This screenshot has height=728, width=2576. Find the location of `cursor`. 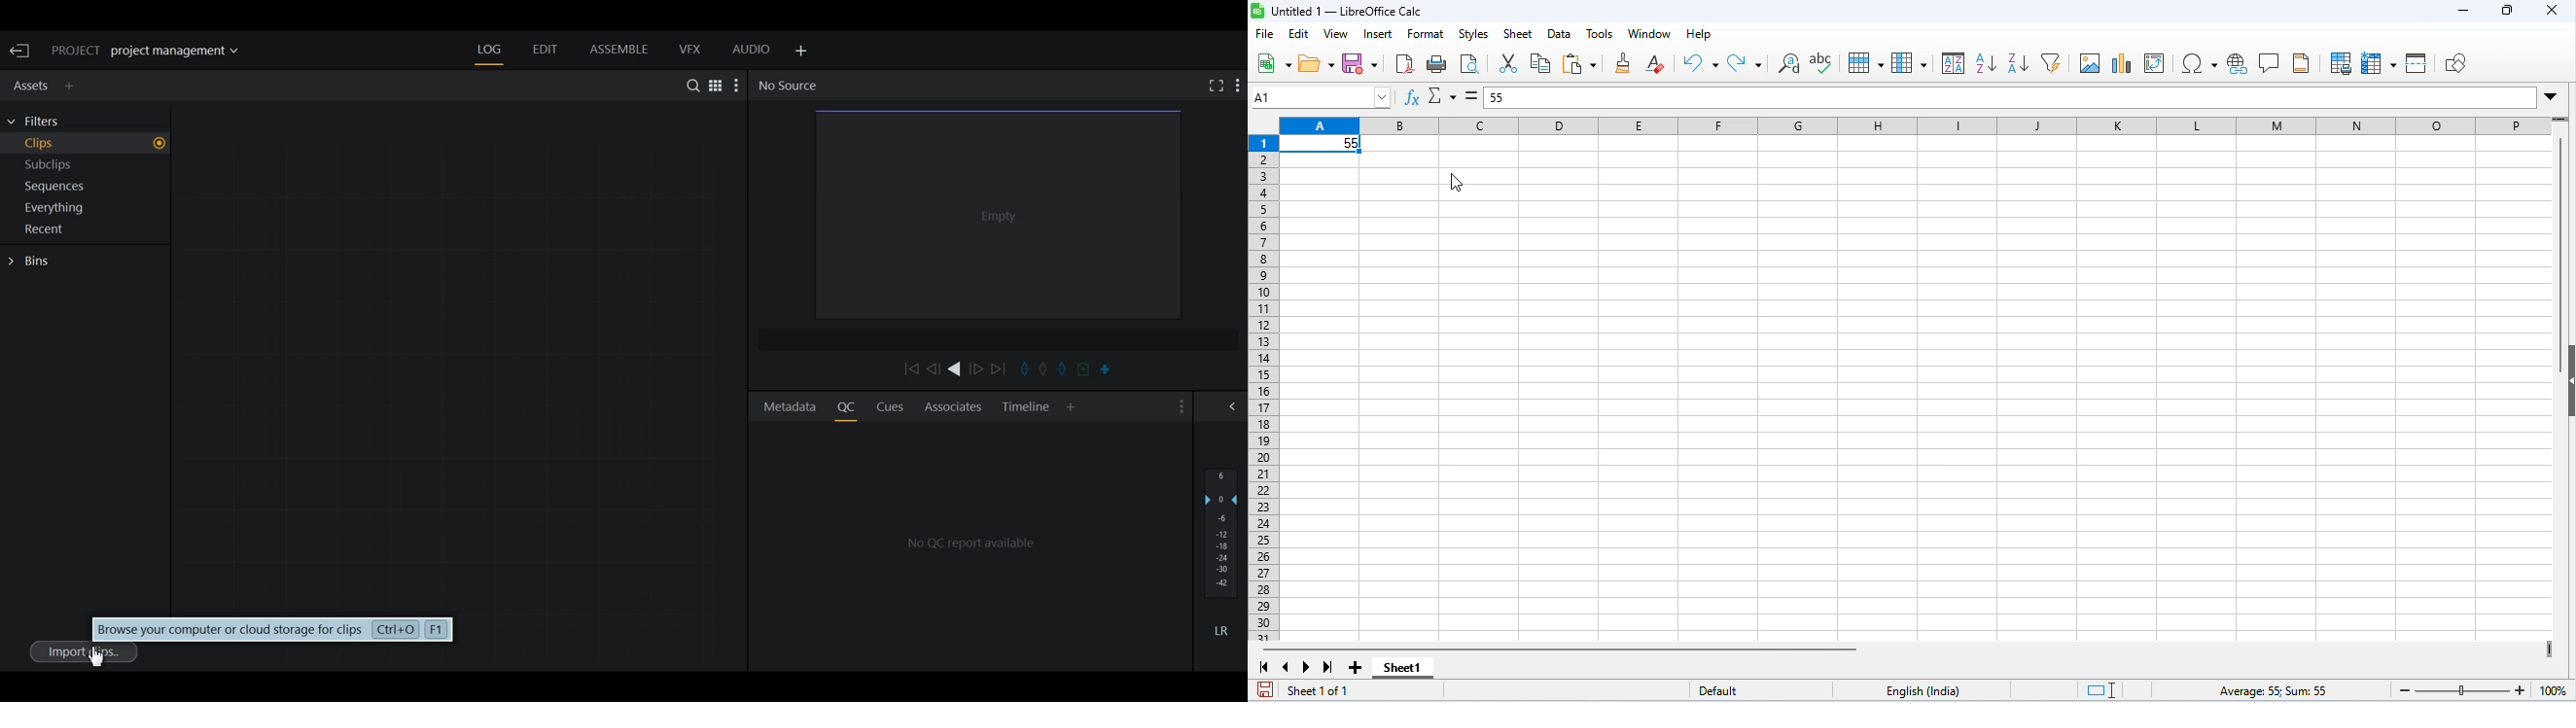

cursor is located at coordinates (1458, 184).